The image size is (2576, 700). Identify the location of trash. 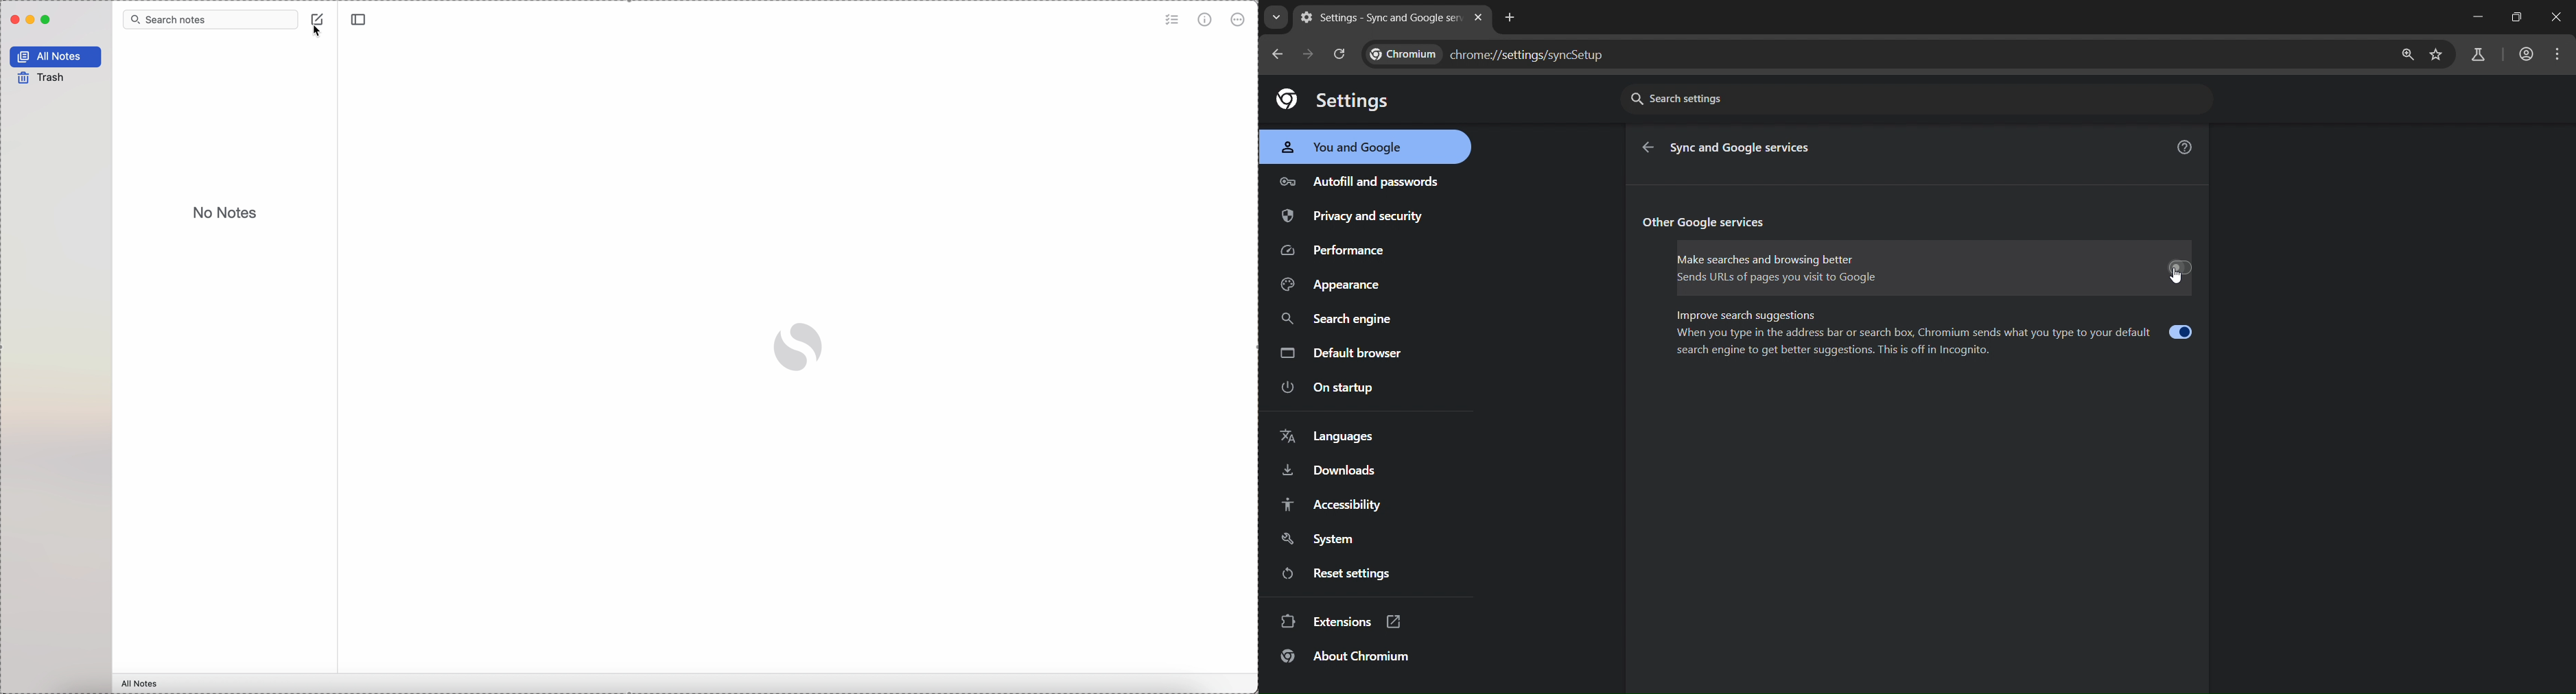
(42, 78).